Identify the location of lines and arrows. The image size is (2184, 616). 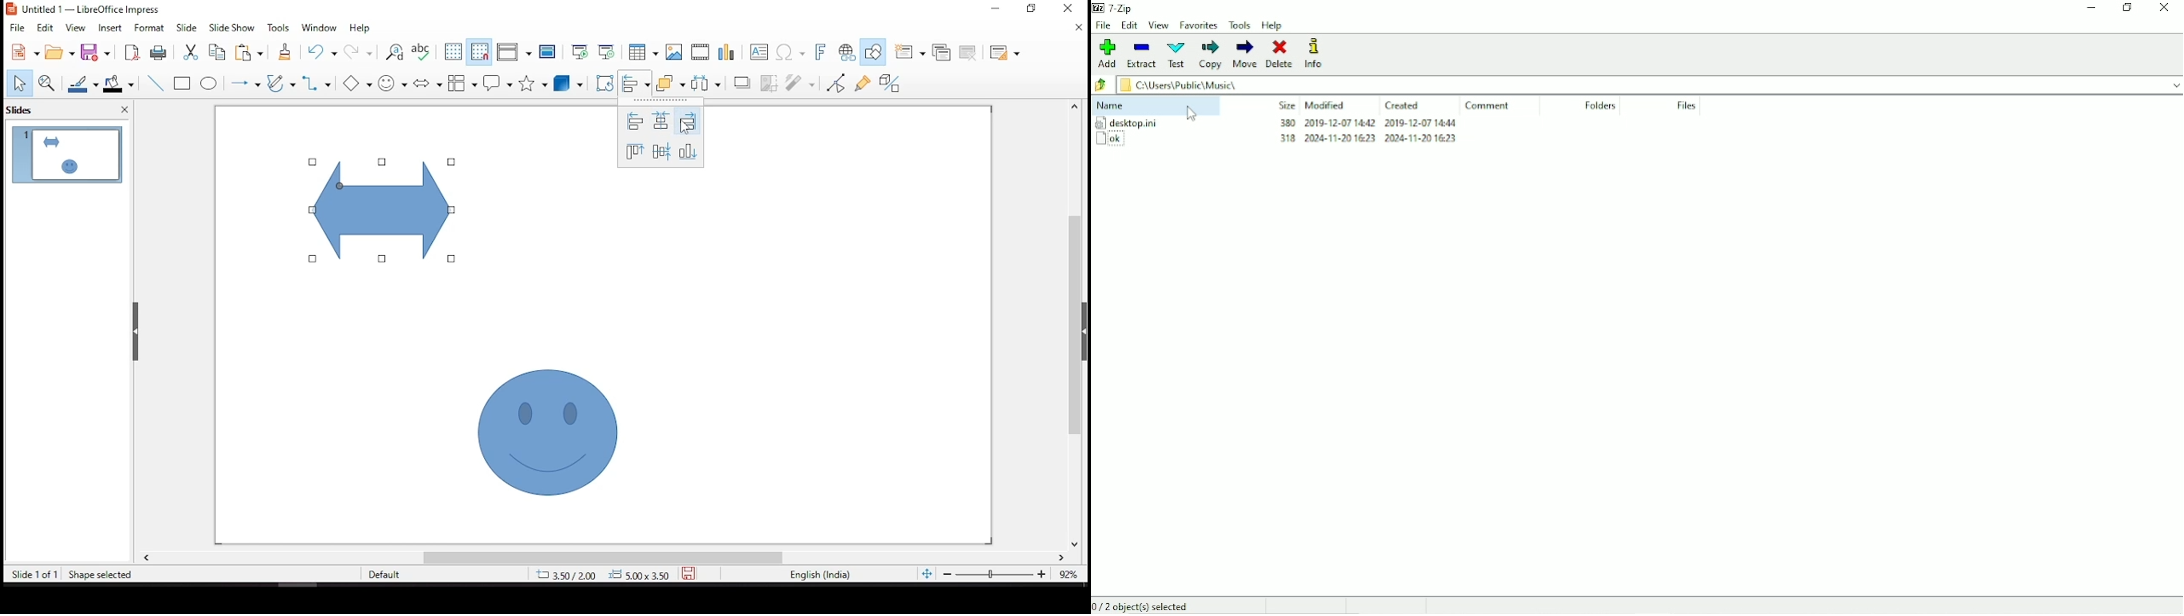
(248, 83).